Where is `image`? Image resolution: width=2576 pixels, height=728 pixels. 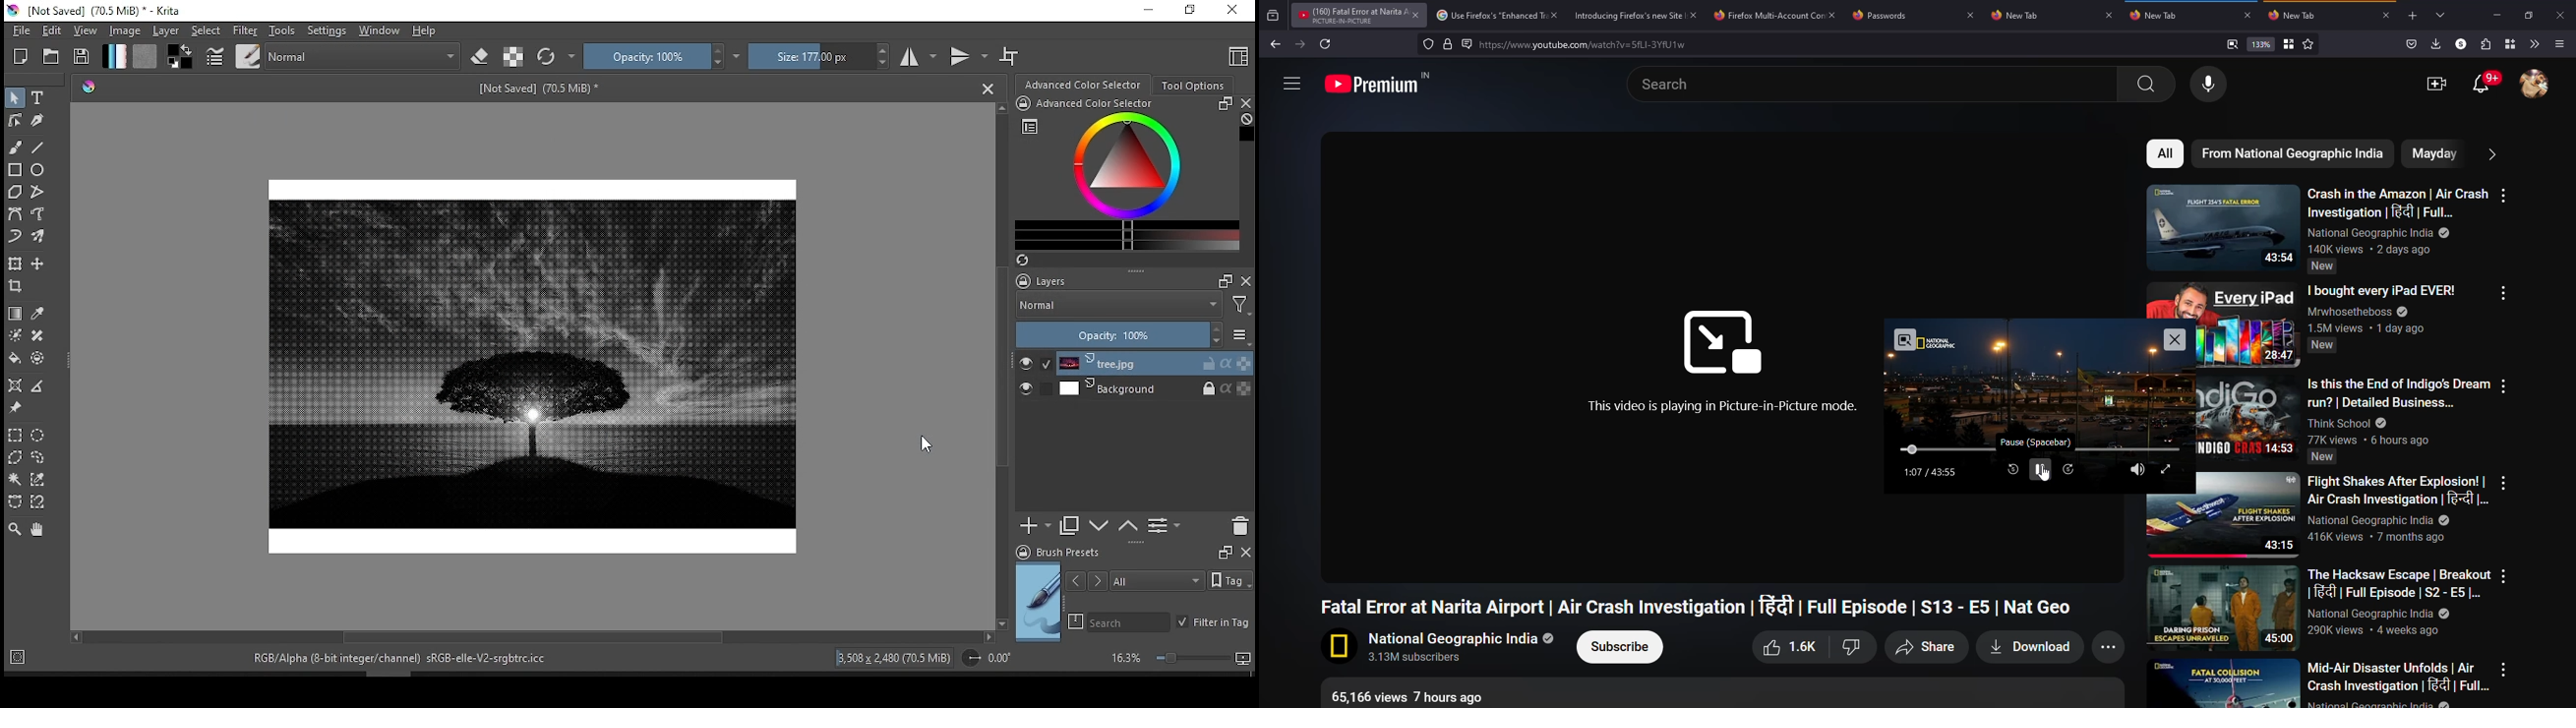
image is located at coordinates (126, 31).